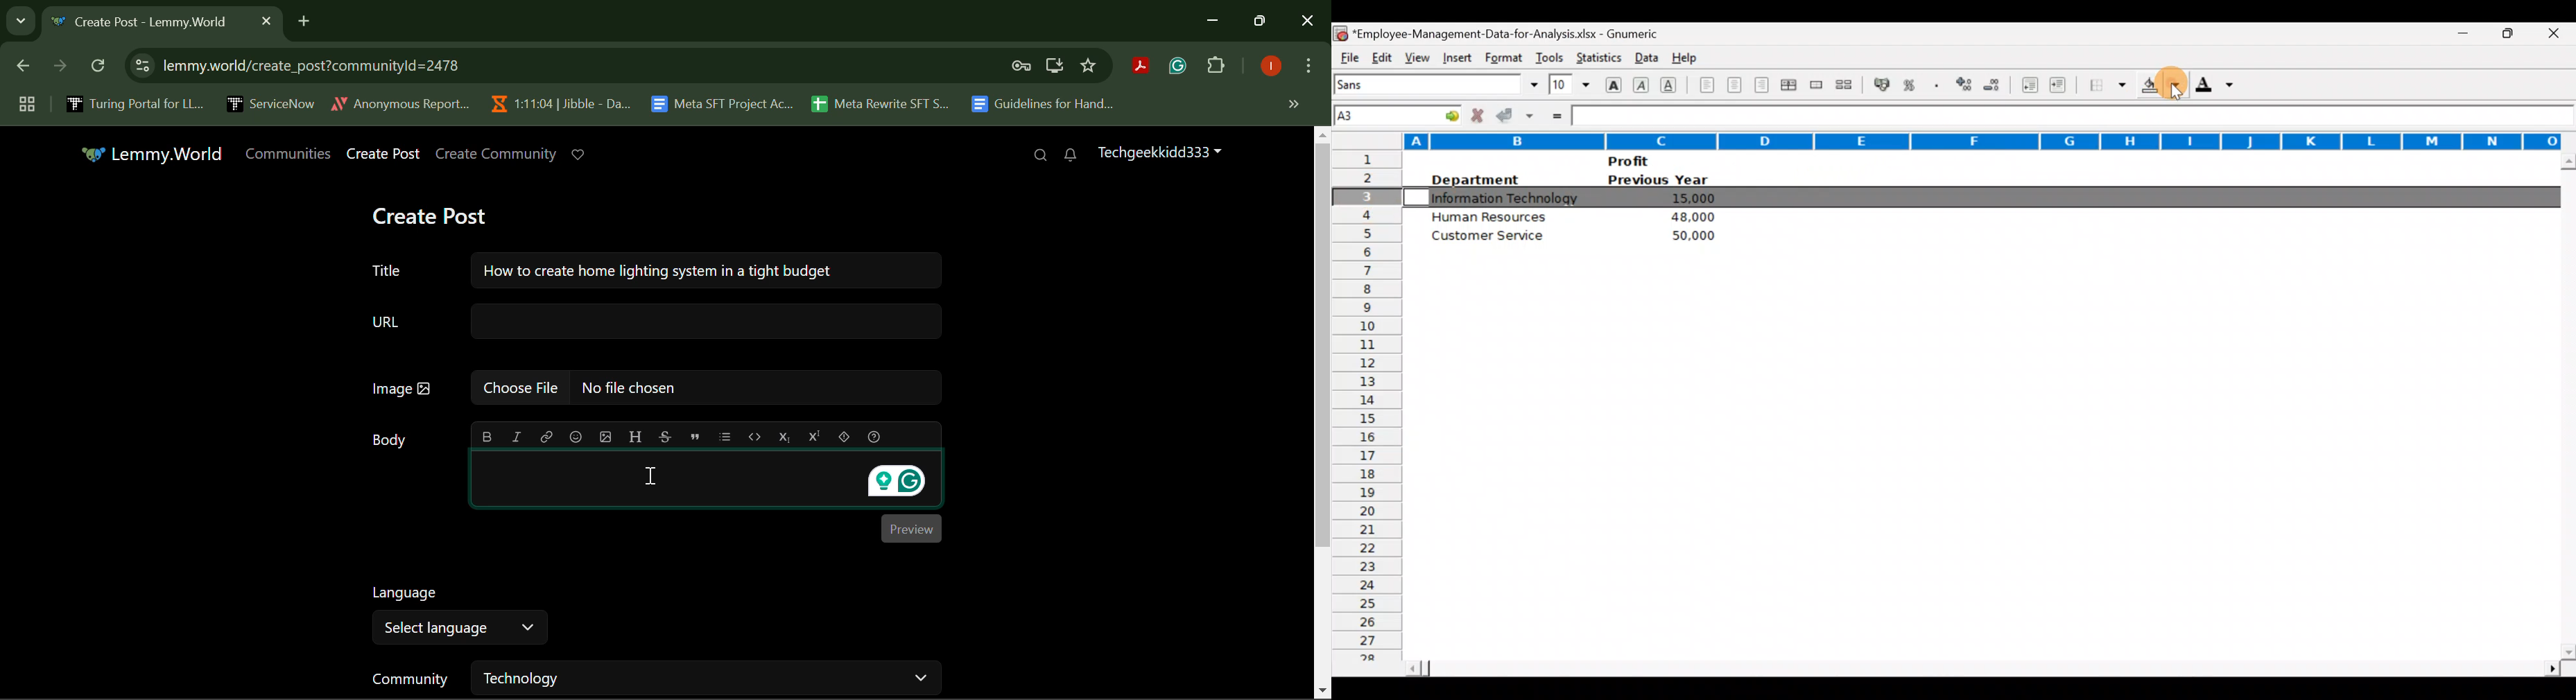 The width and height of the screenshot is (2576, 700). I want to click on Refresh Page , so click(100, 67).